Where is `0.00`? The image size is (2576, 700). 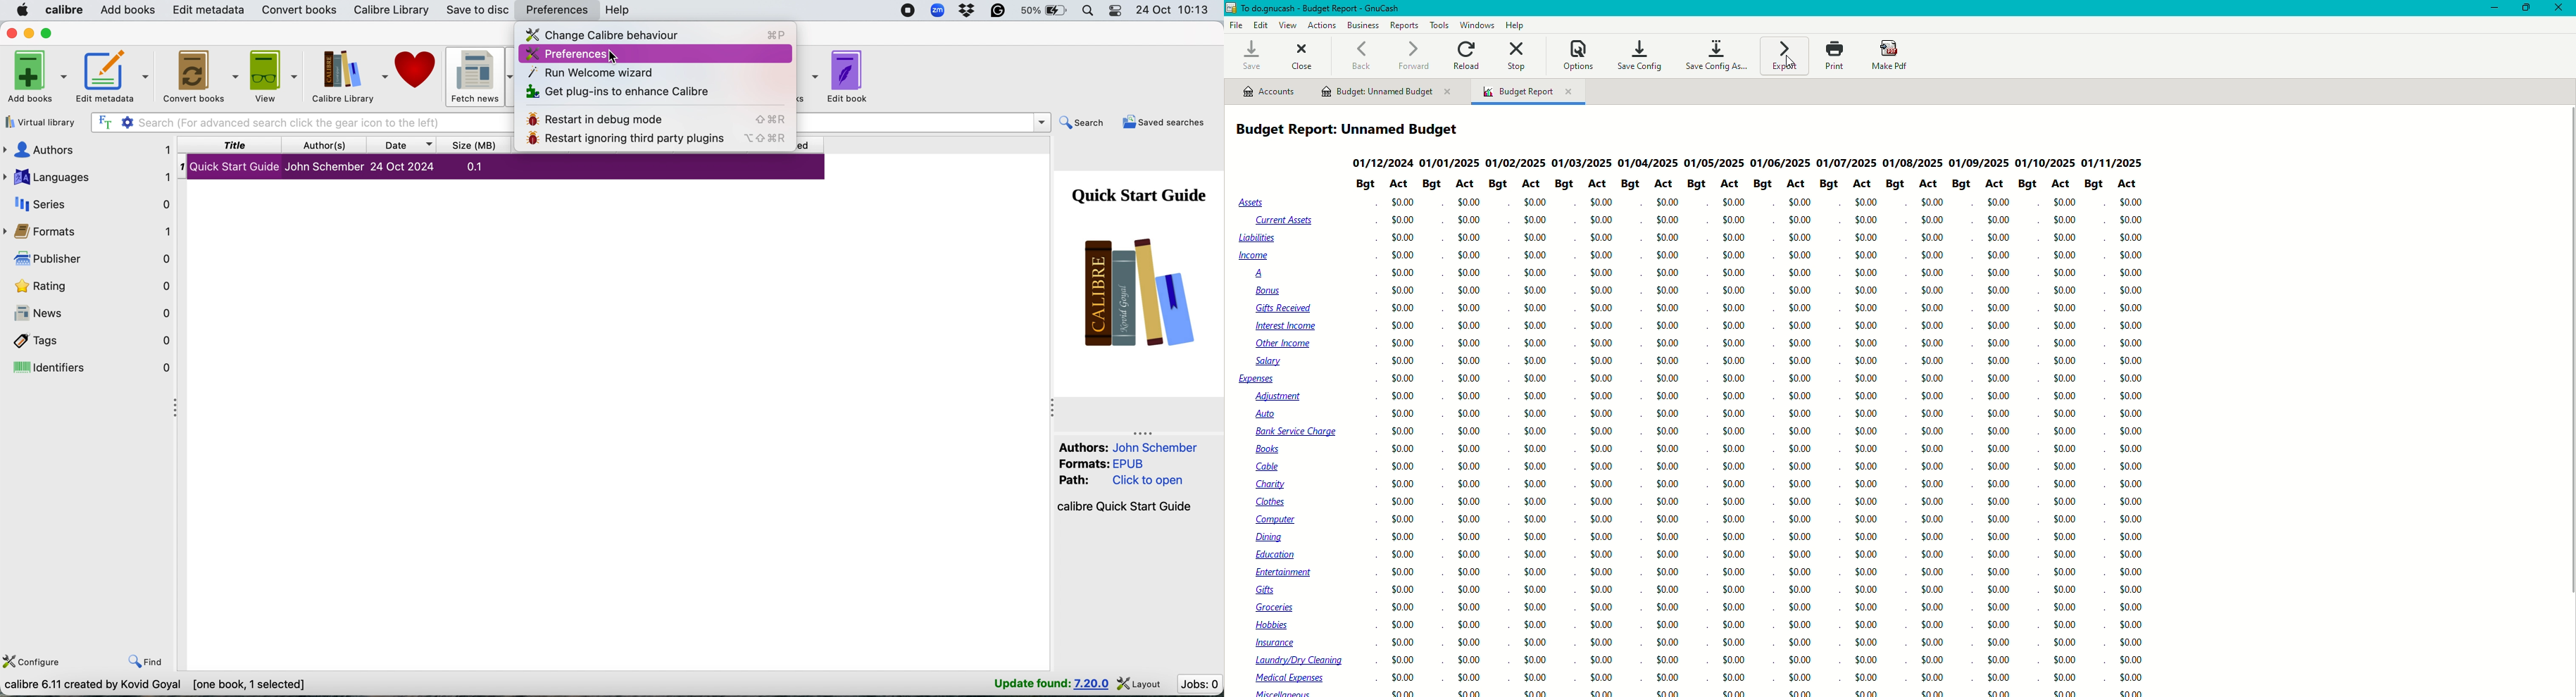 0.00 is located at coordinates (1471, 221).